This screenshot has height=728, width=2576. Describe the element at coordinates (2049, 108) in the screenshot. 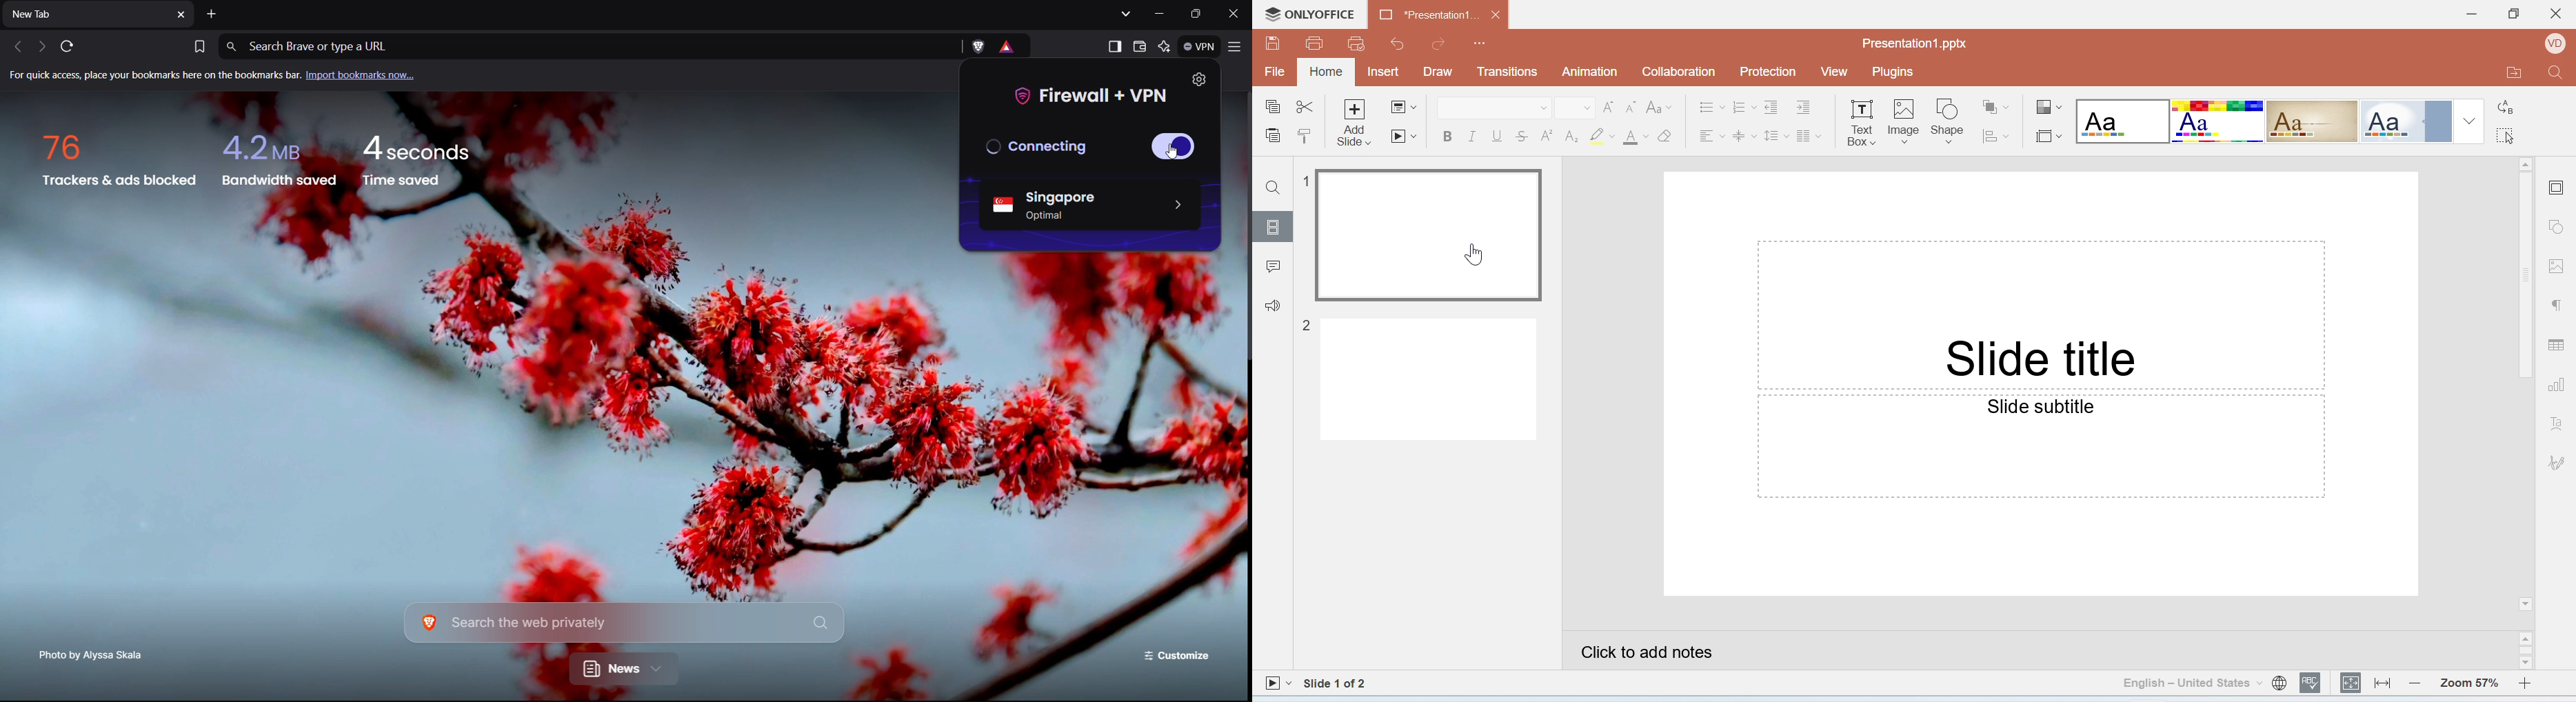

I see `Change color theme` at that location.